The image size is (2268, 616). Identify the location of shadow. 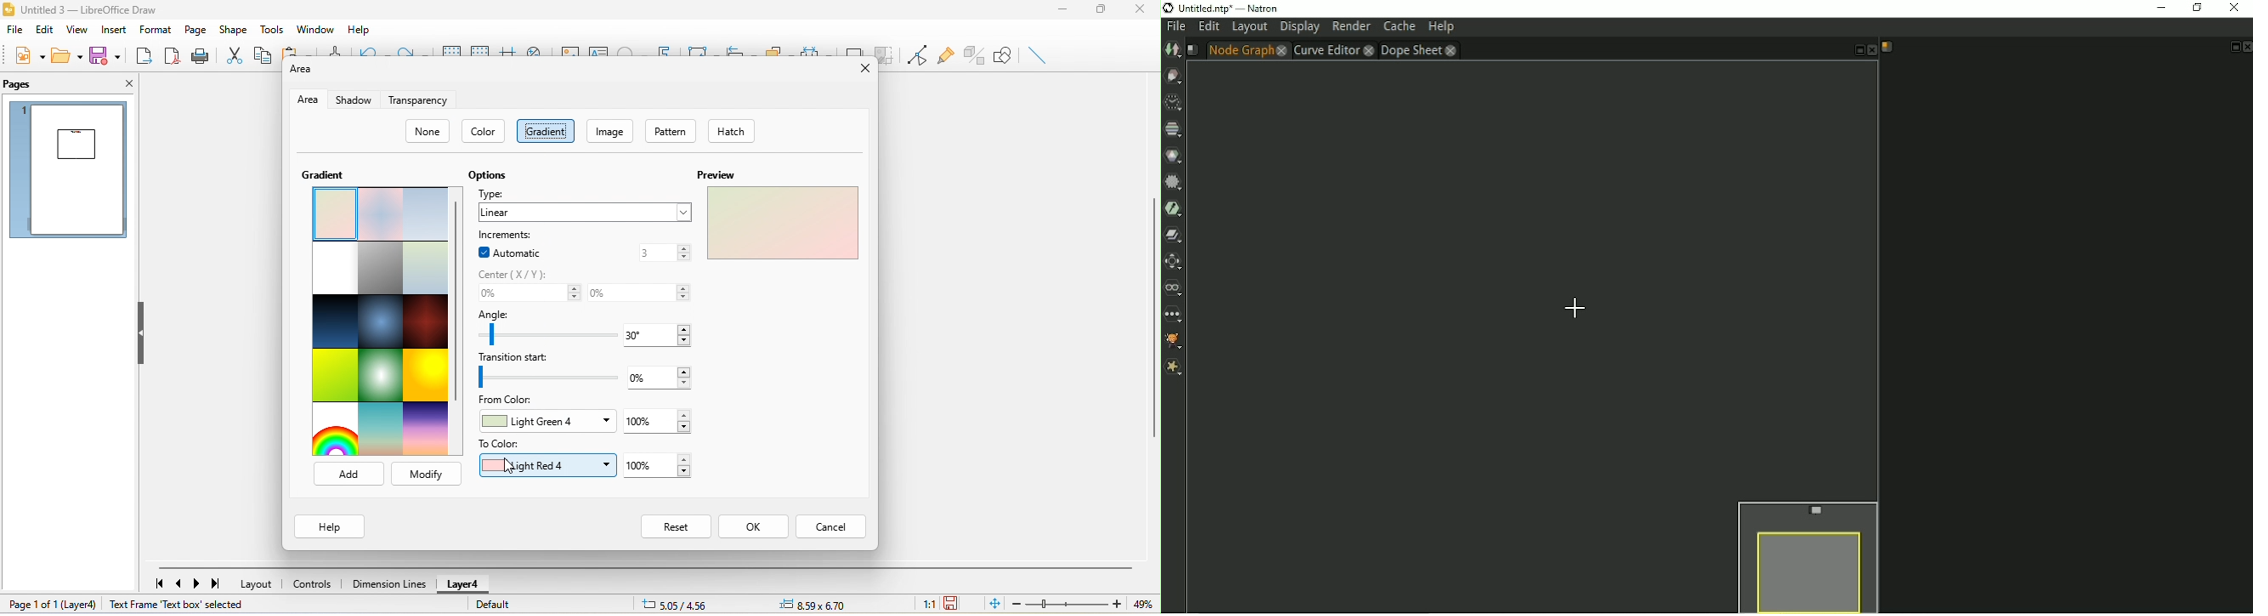
(856, 47).